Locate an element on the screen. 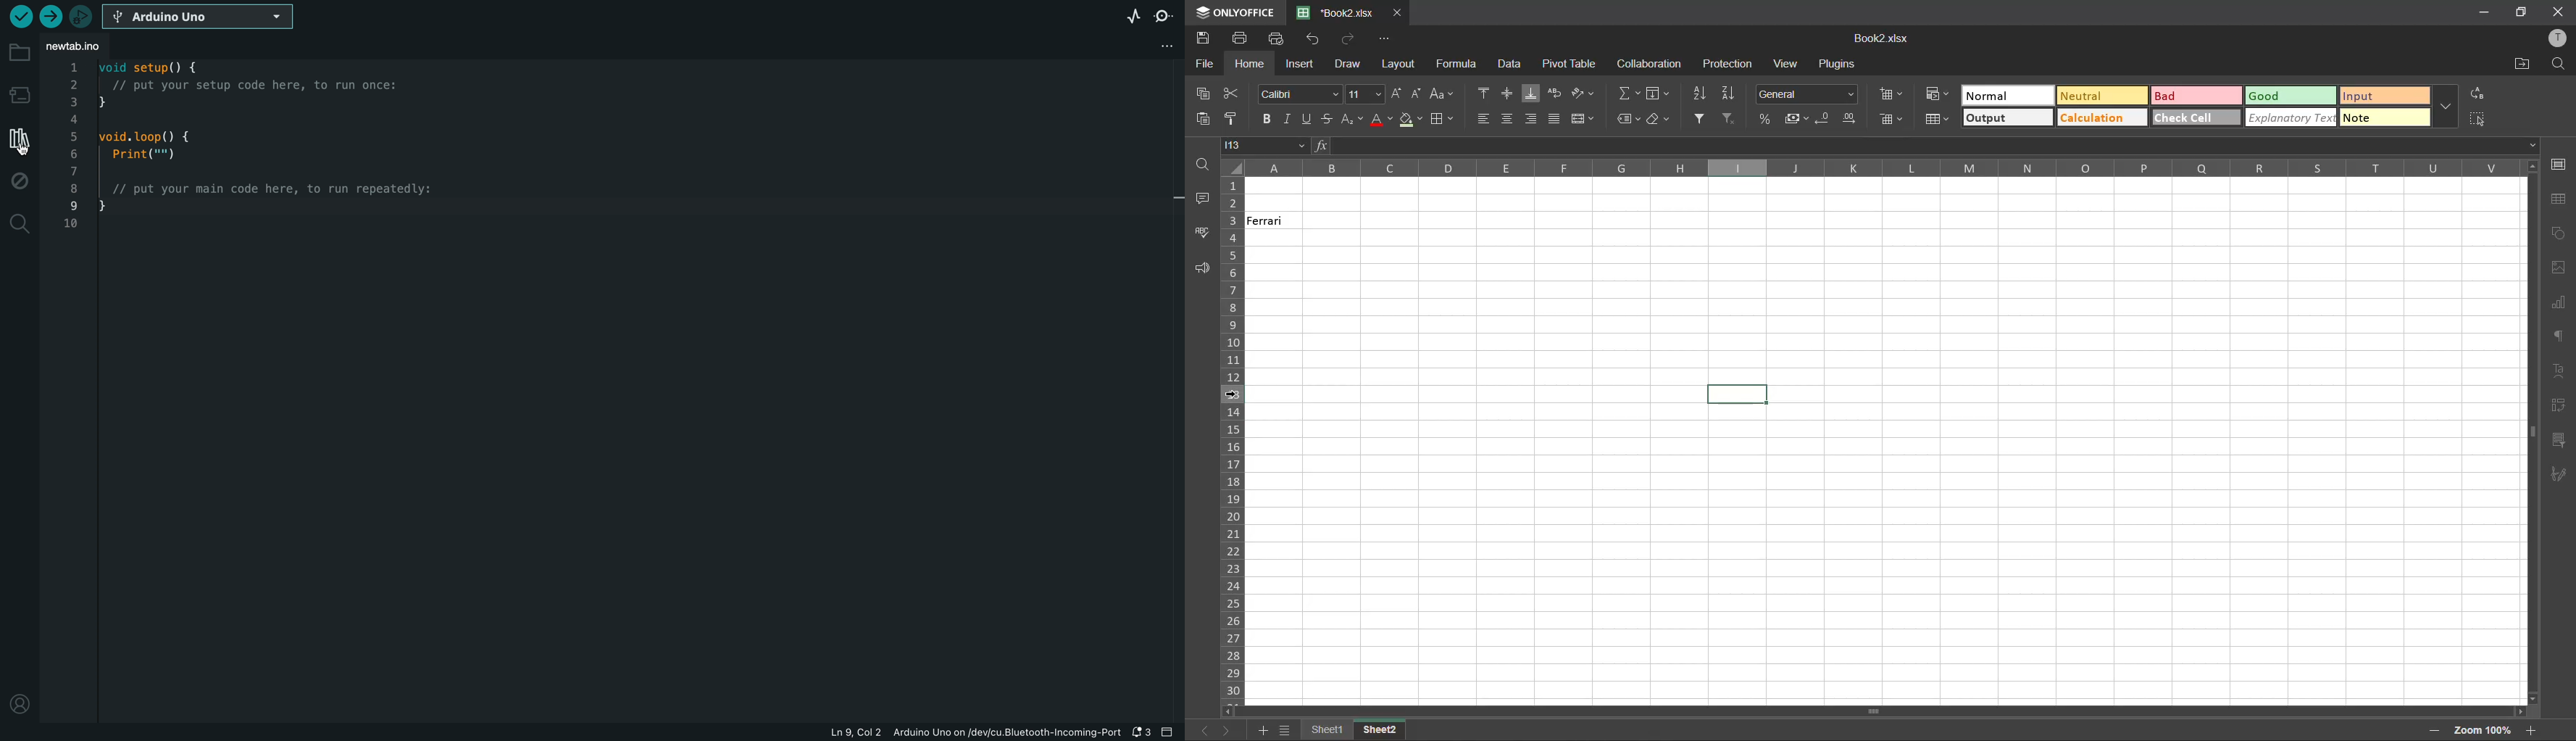  charts is located at coordinates (2560, 305).